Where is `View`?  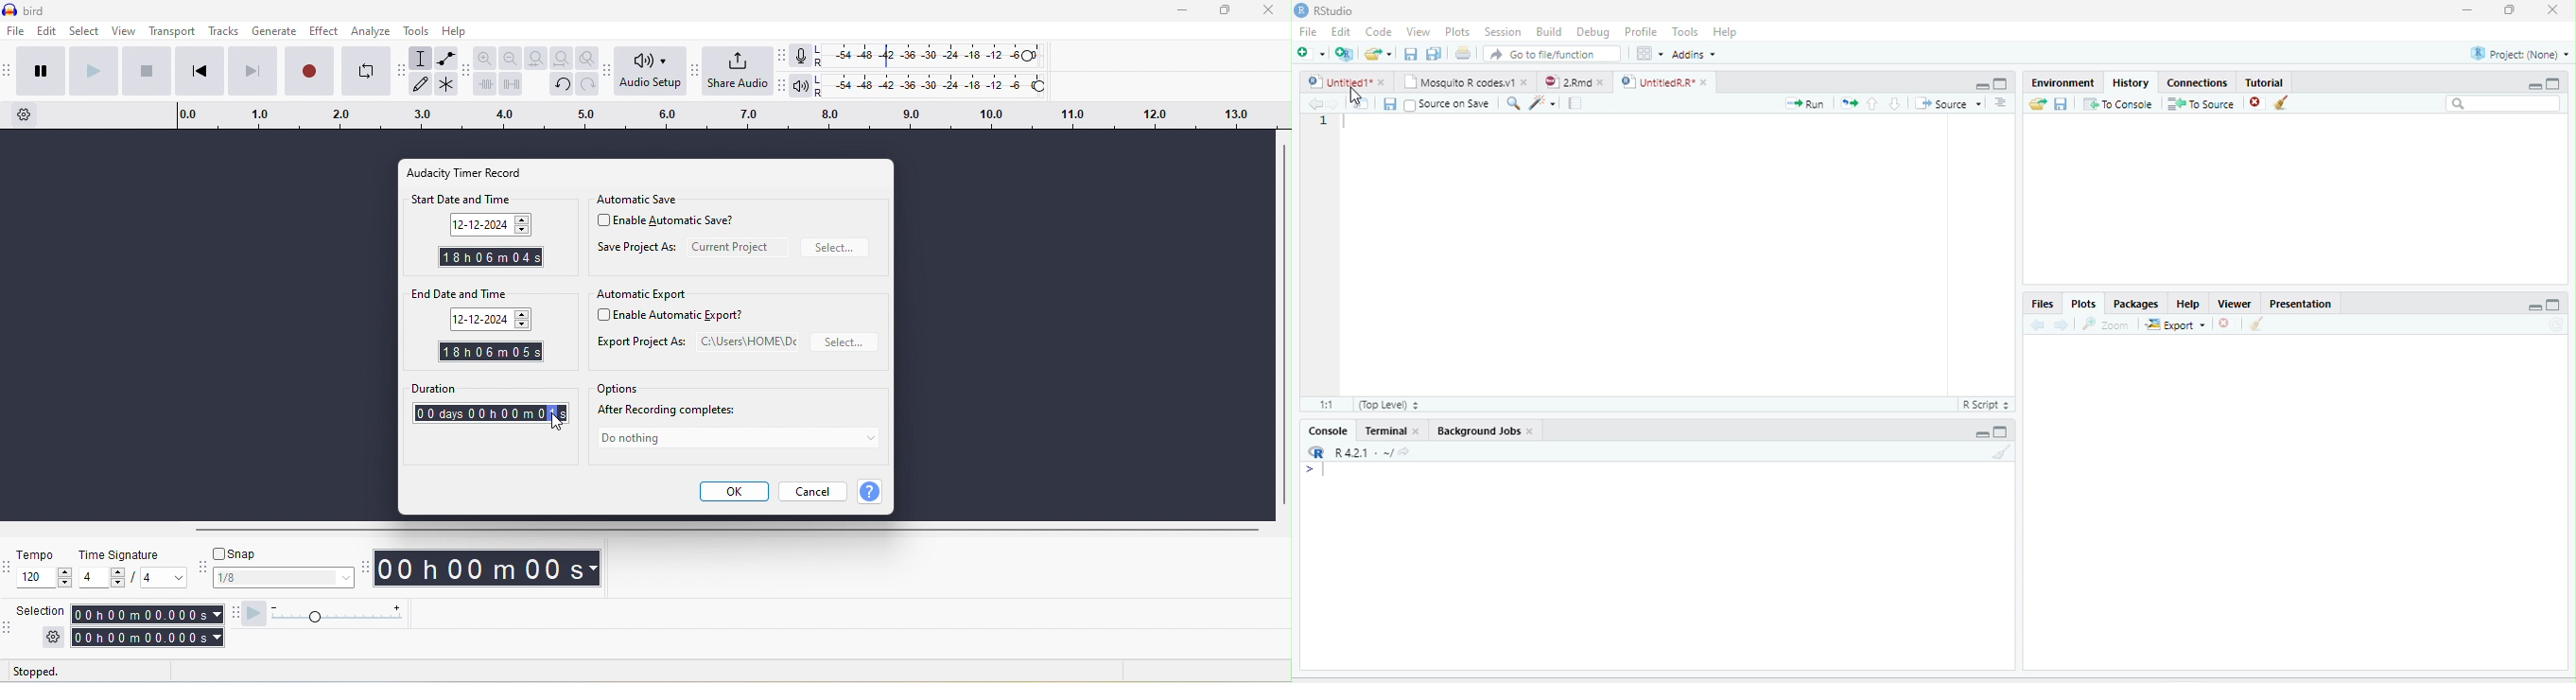 View is located at coordinates (1417, 31).